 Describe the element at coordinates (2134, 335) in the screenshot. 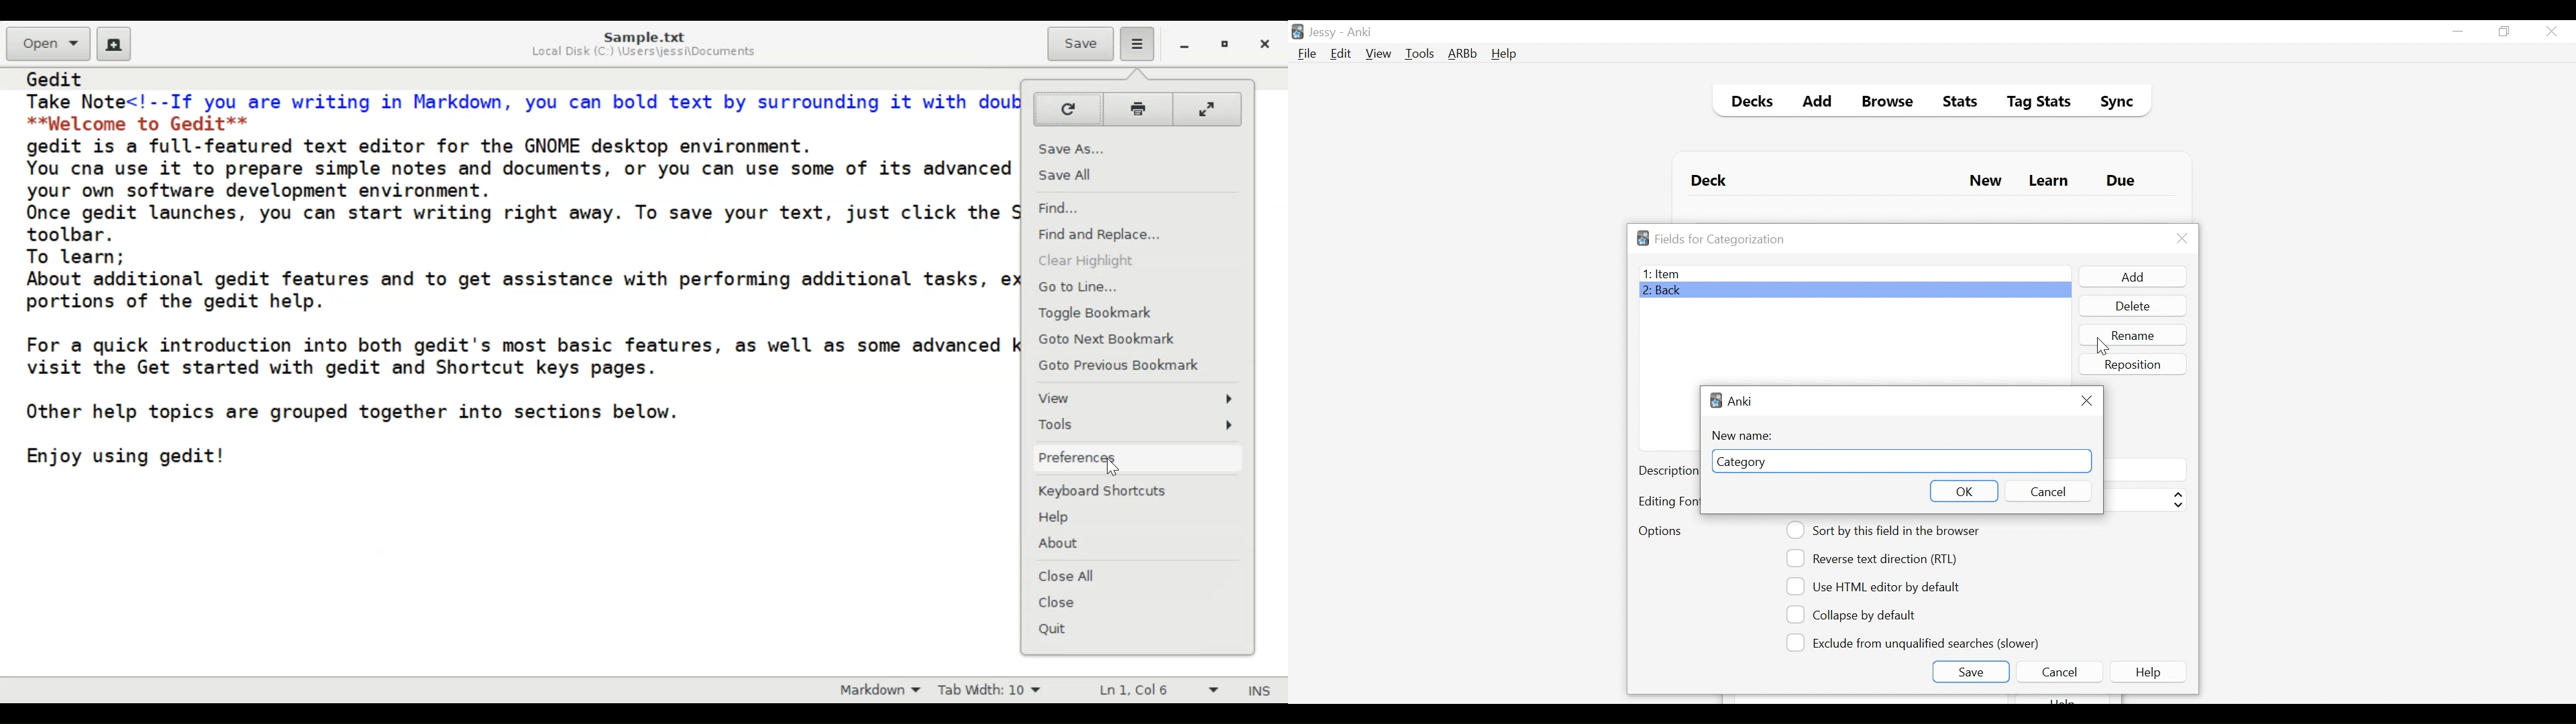

I see `Rename` at that location.